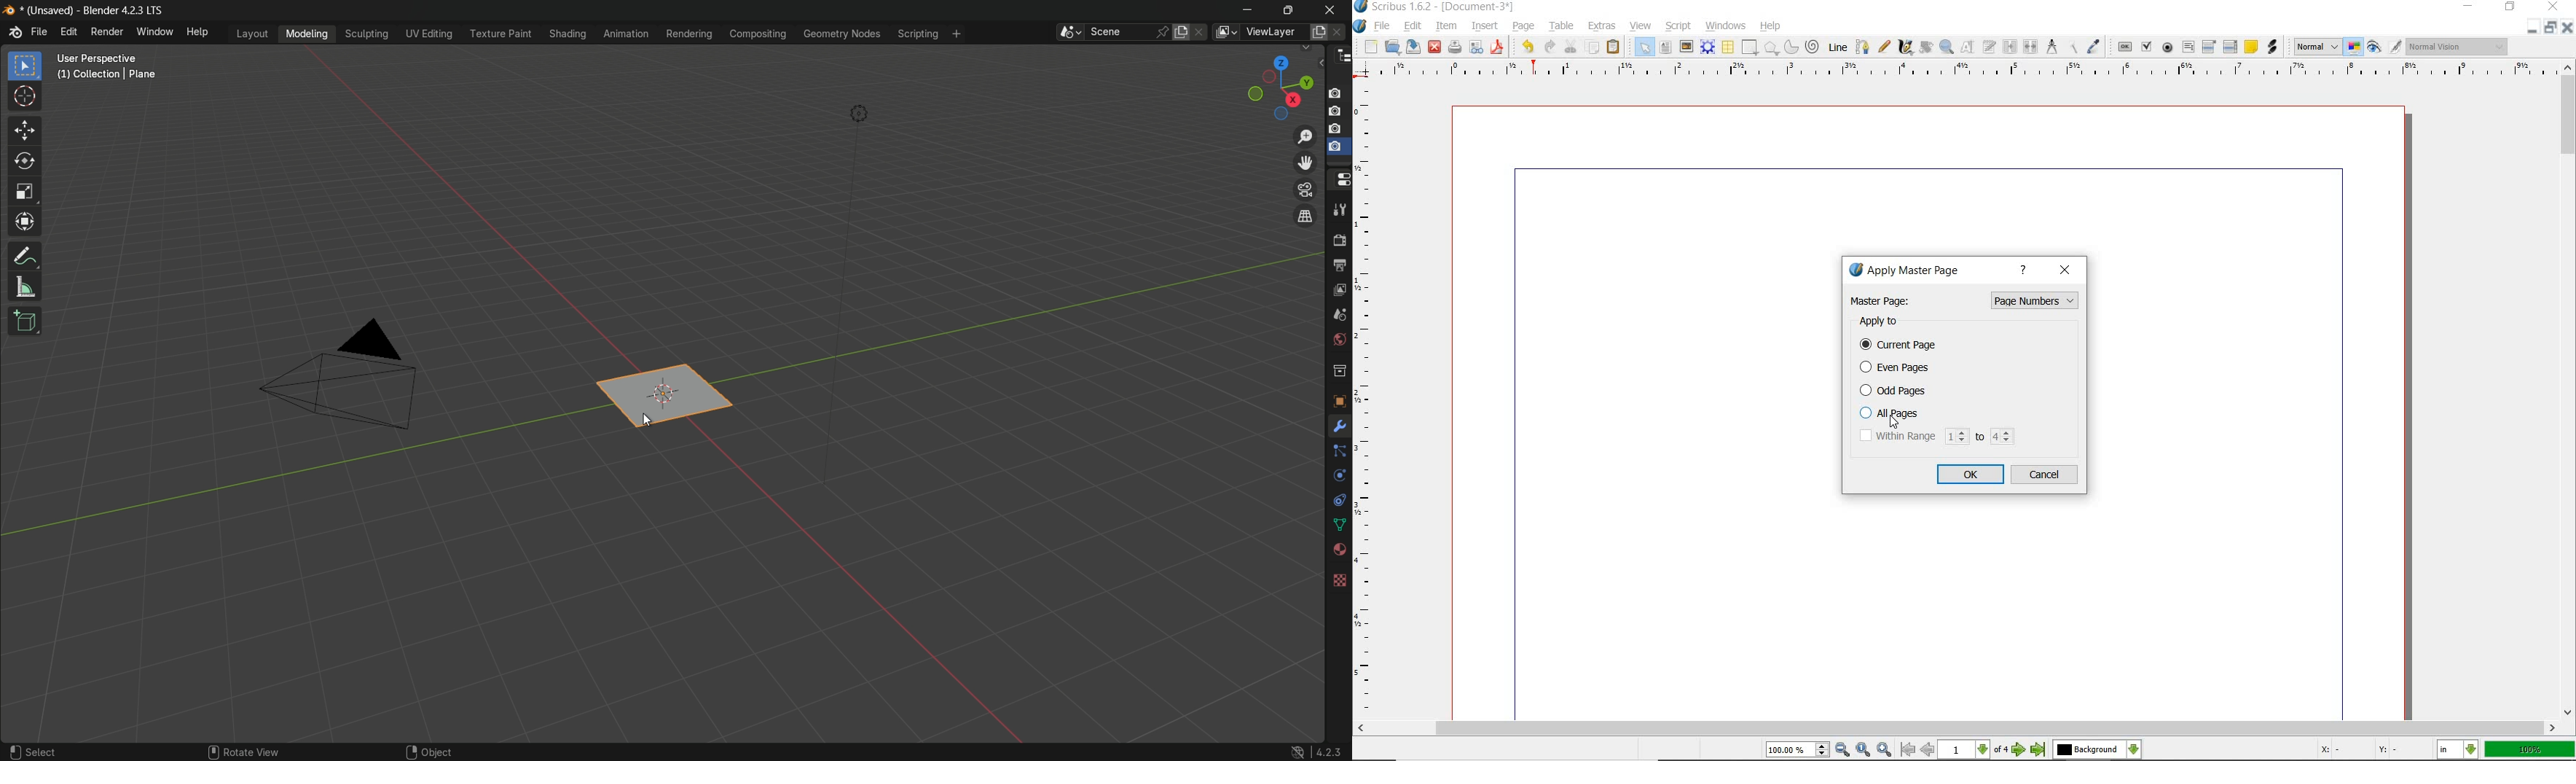 Image resolution: width=2576 pixels, height=784 pixels. I want to click on Horizontal Margin, so click(1966, 71).